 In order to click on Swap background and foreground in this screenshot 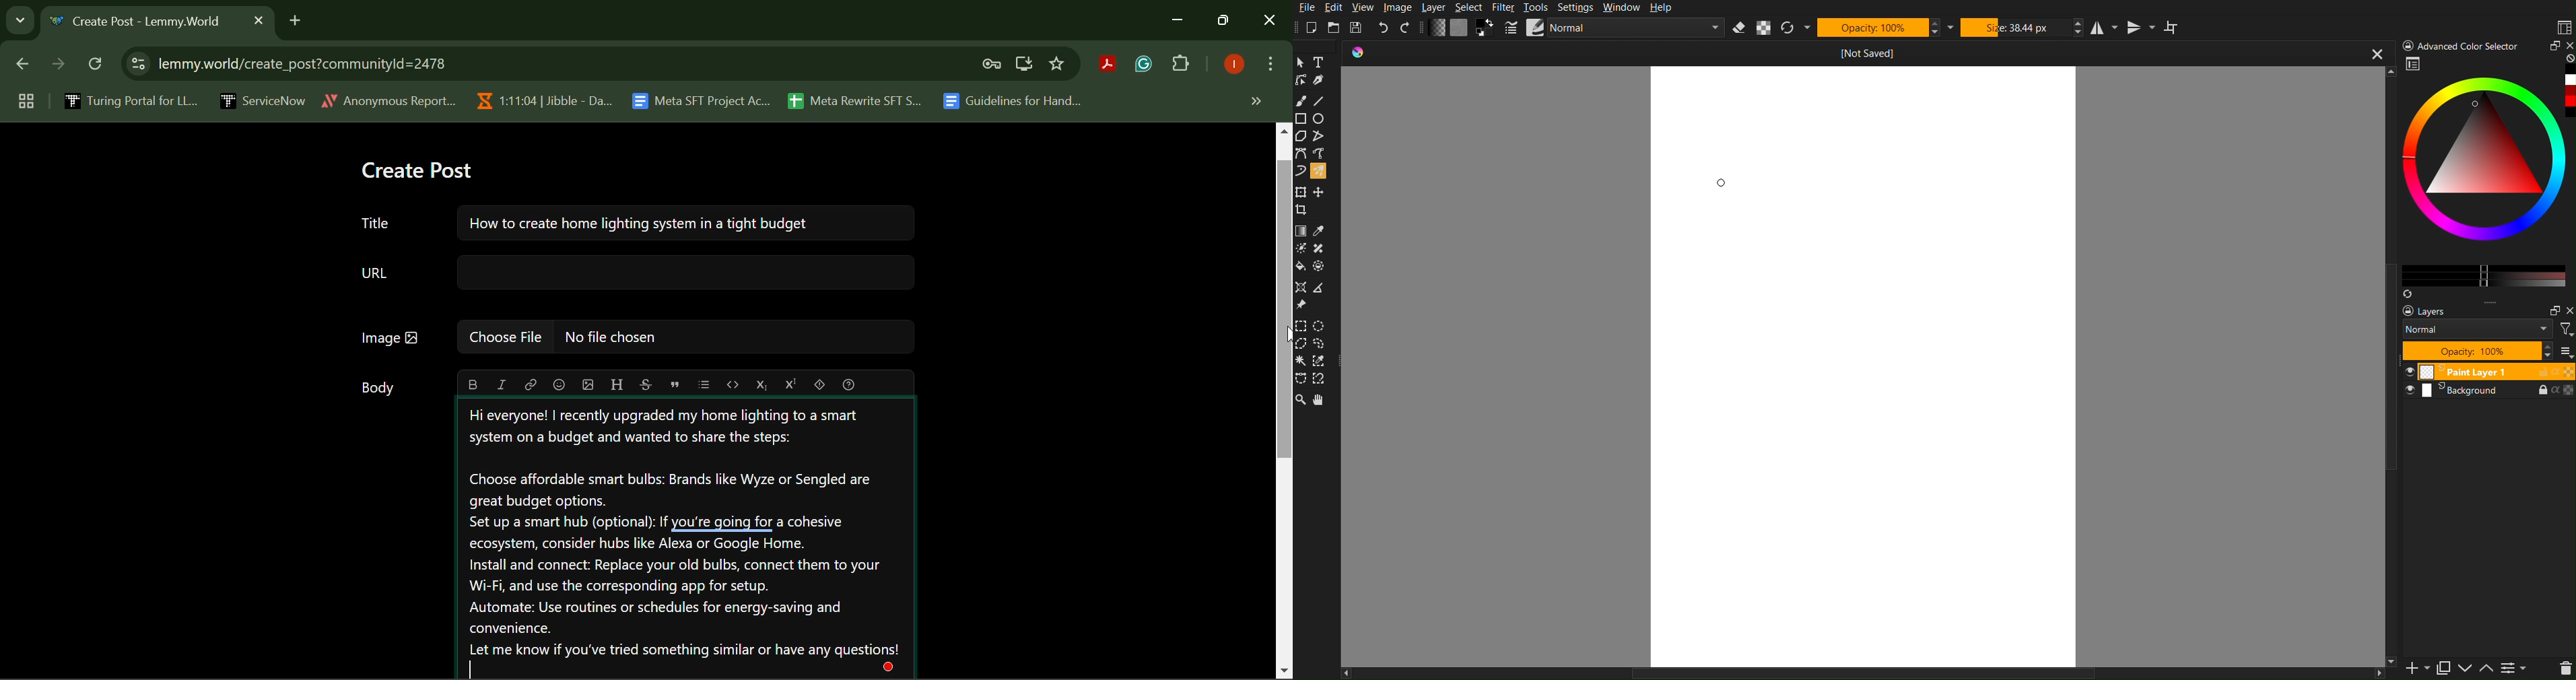, I will do `click(1487, 27)`.